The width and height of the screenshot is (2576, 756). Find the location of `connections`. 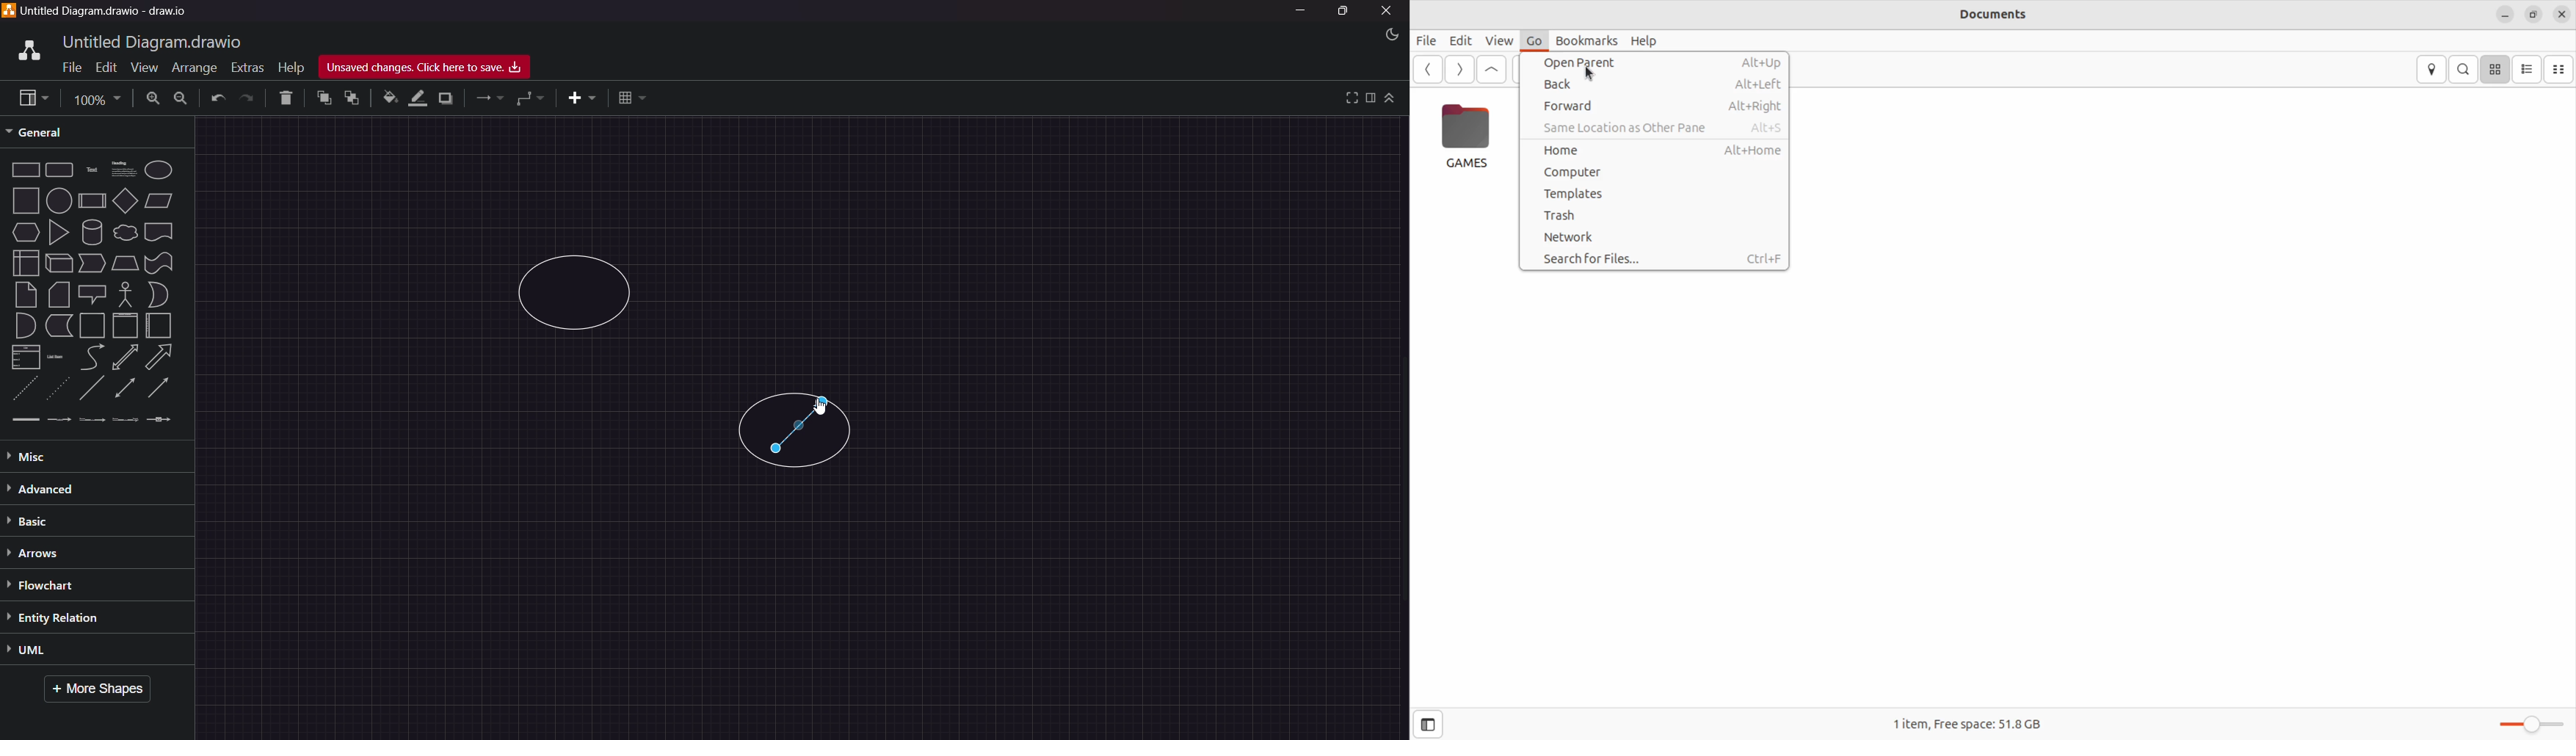

connections is located at coordinates (489, 99).